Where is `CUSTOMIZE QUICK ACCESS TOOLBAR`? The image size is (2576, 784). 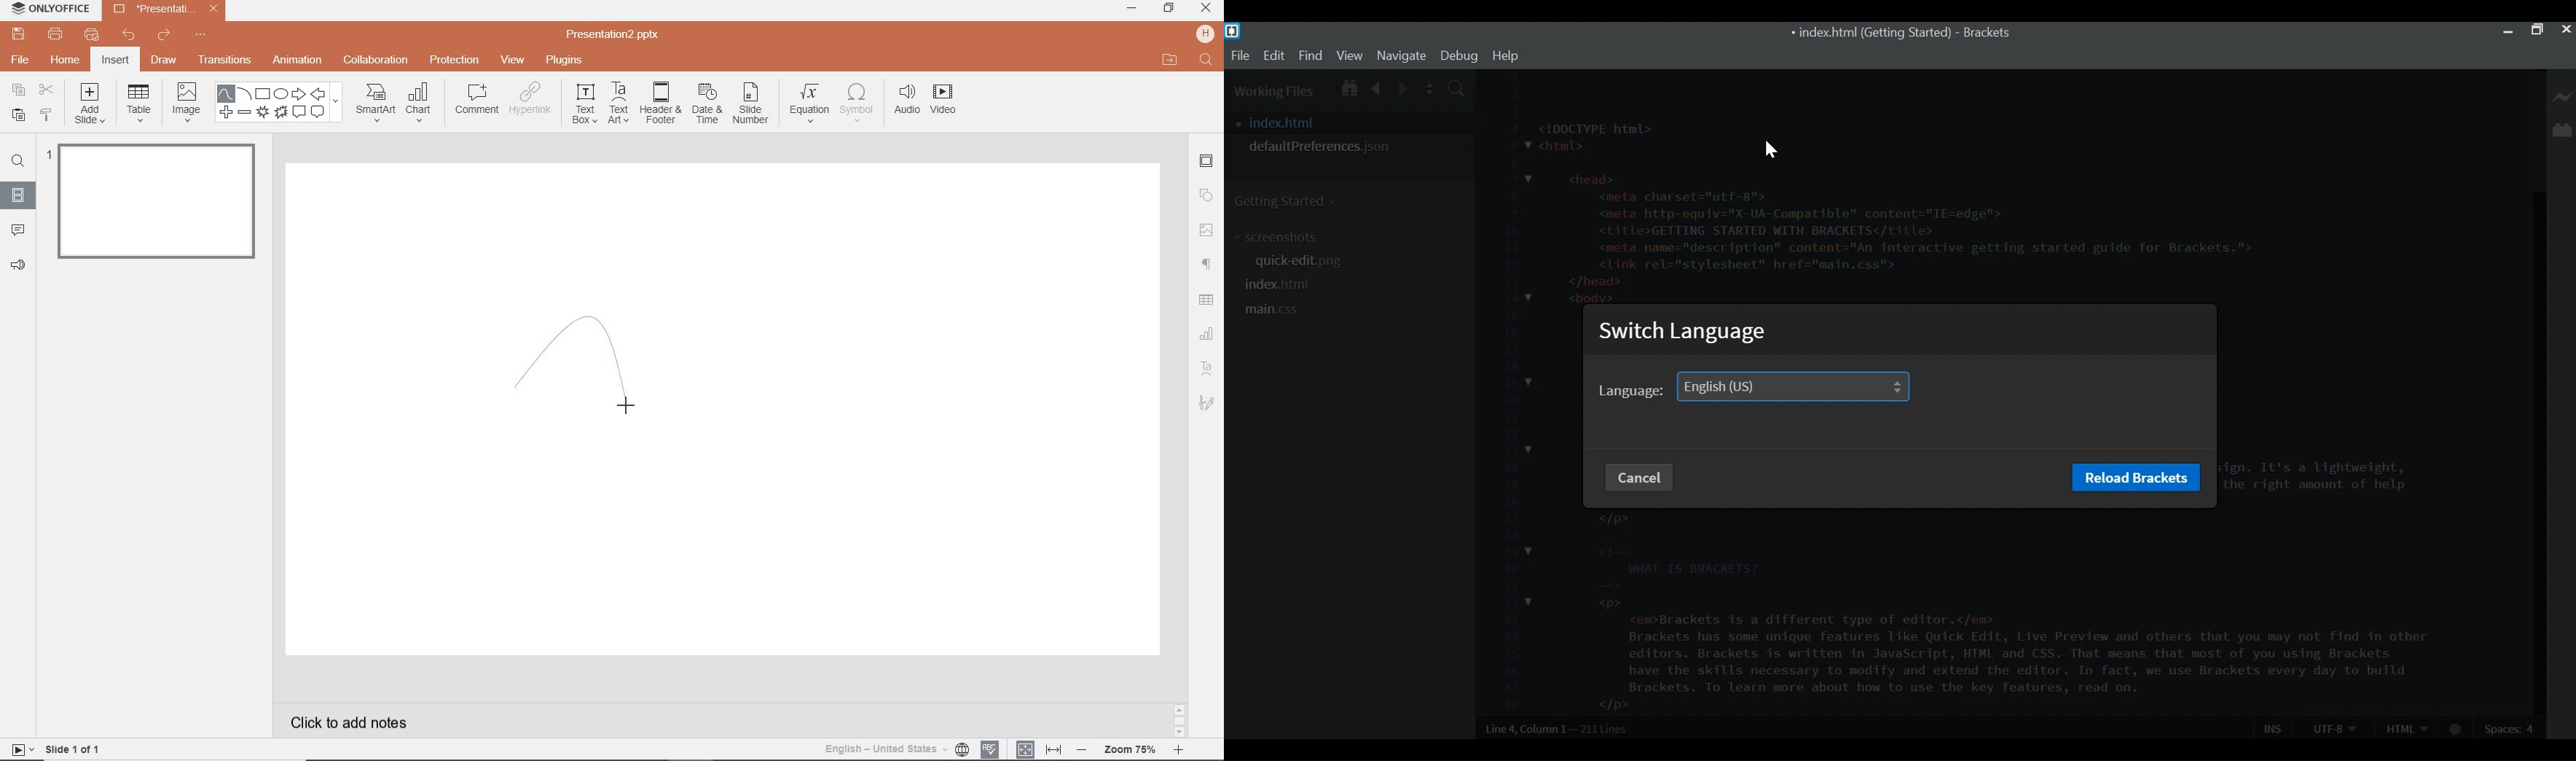 CUSTOMIZE QUICK ACCESS TOOLBAR is located at coordinates (200, 37).